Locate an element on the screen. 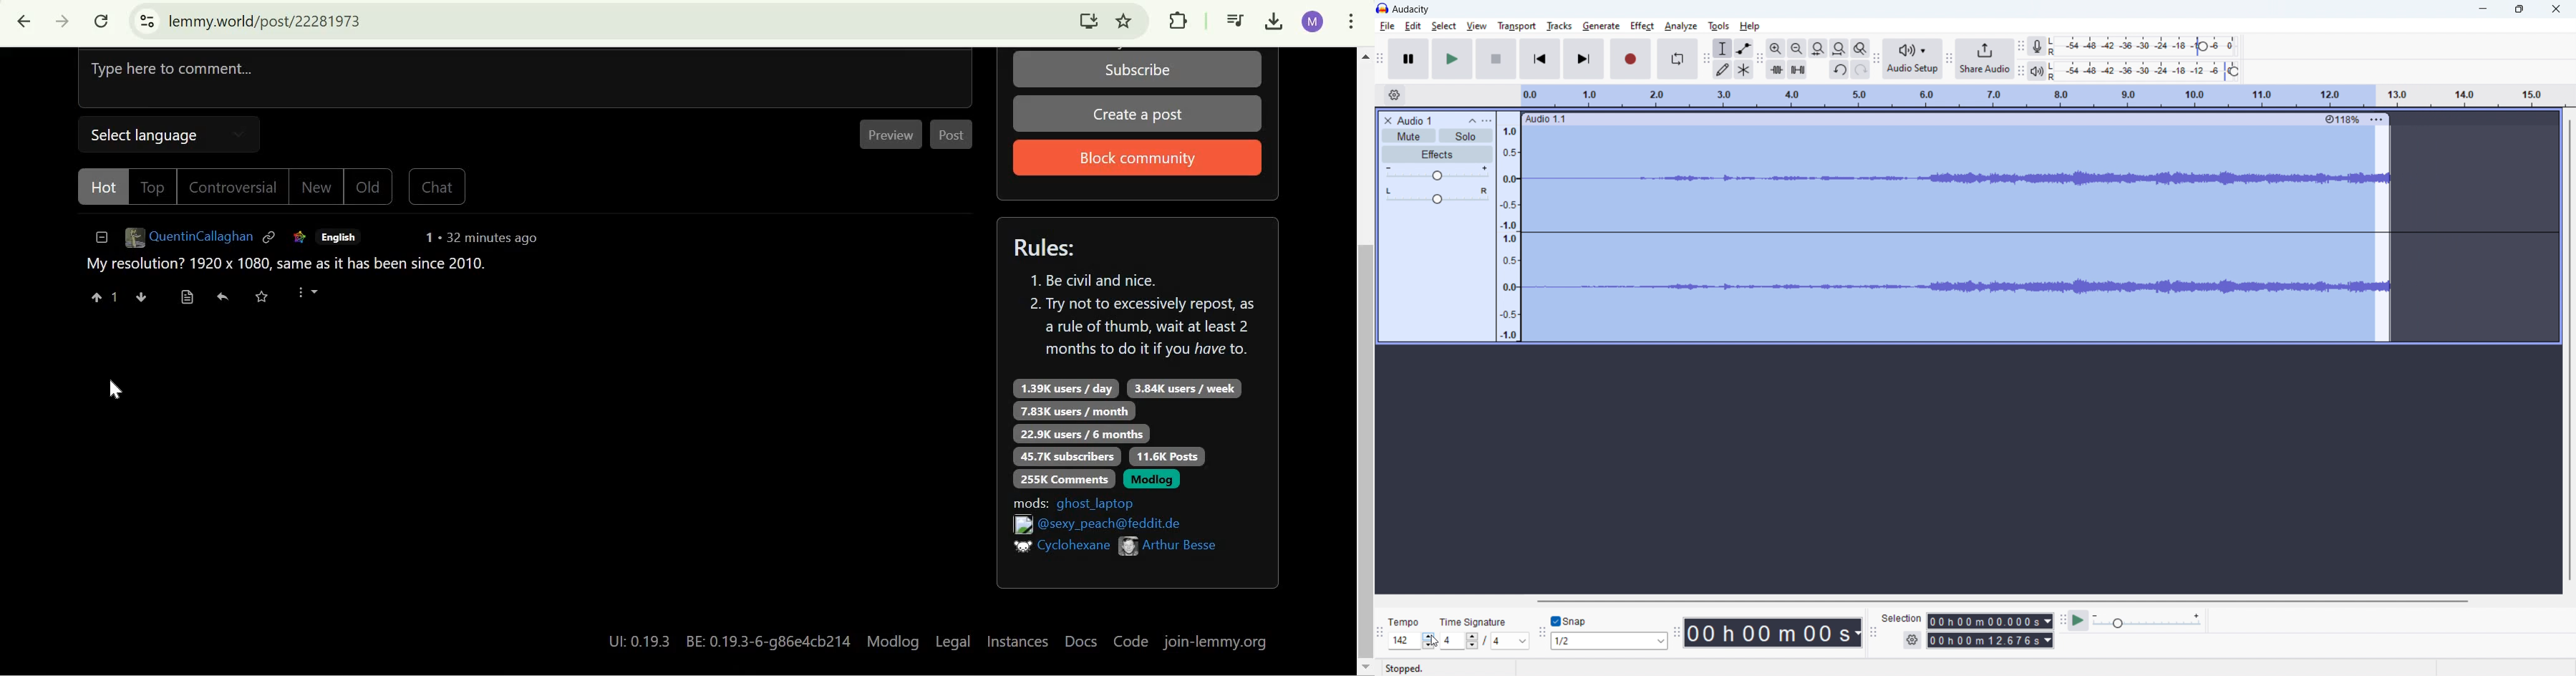 This screenshot has width=2576, height=700. customize and control google chrome is located at coordinates (1351, 24).